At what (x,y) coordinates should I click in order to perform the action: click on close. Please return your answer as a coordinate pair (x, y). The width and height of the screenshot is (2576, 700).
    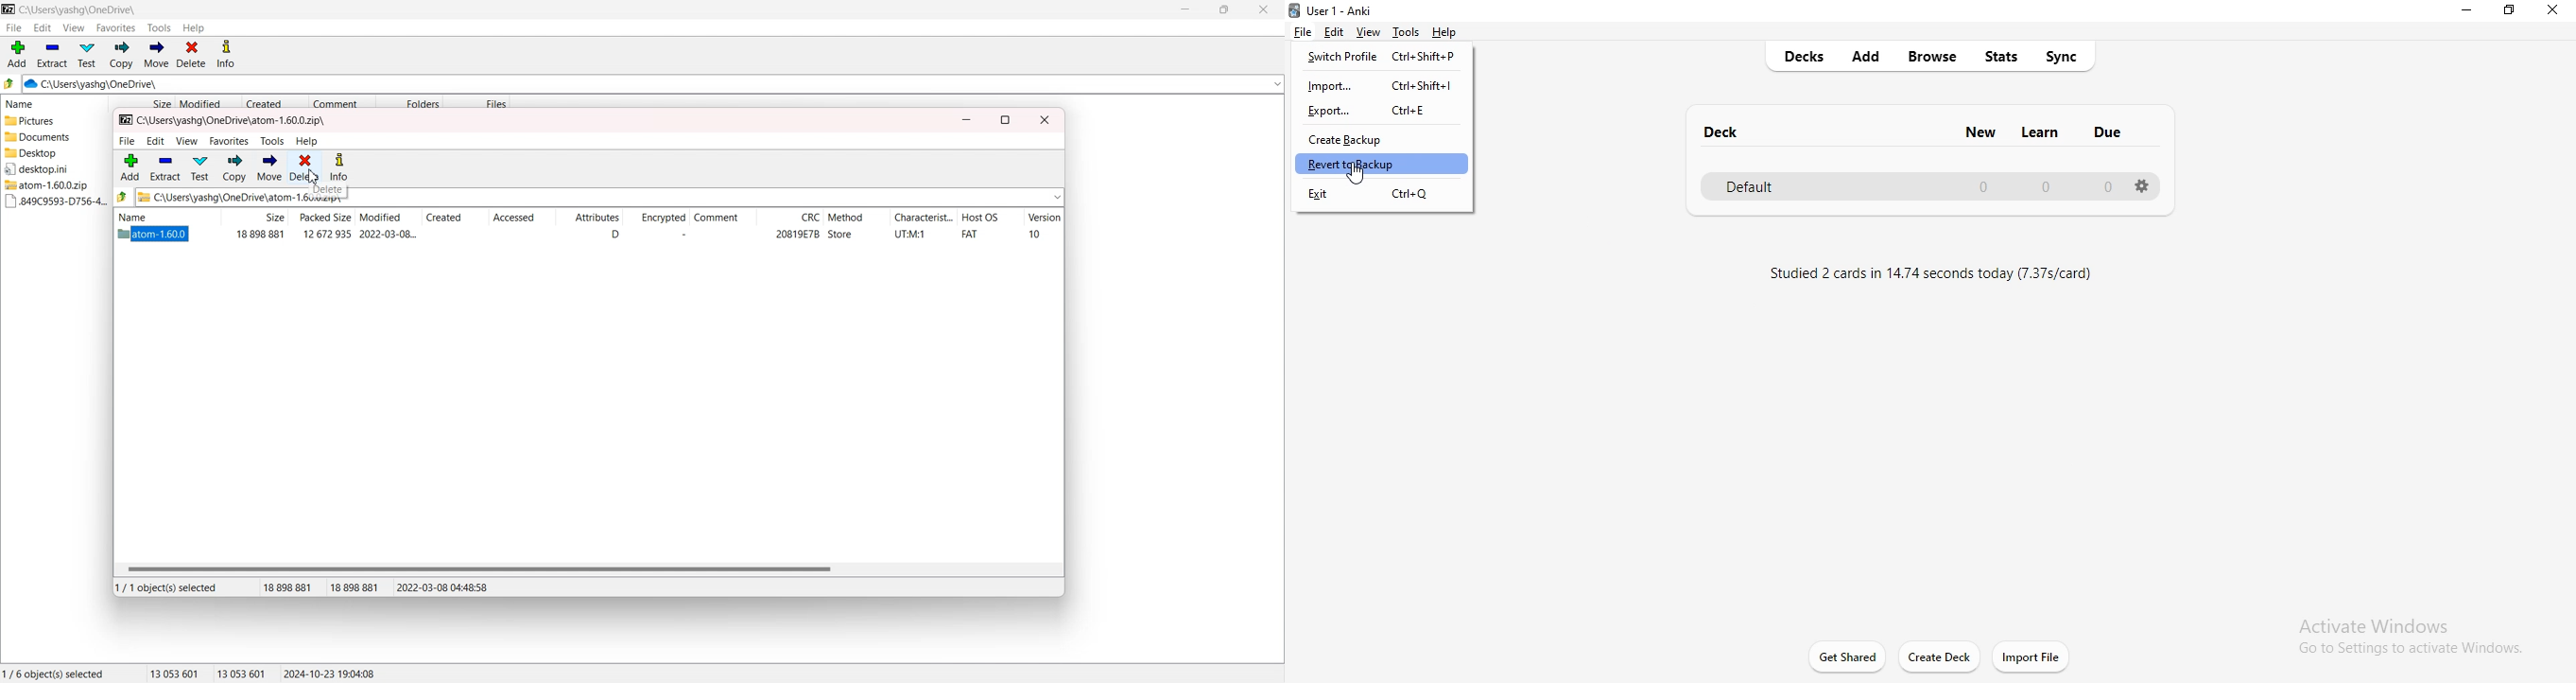
    Looking at the image, I should click on (2556, 11).